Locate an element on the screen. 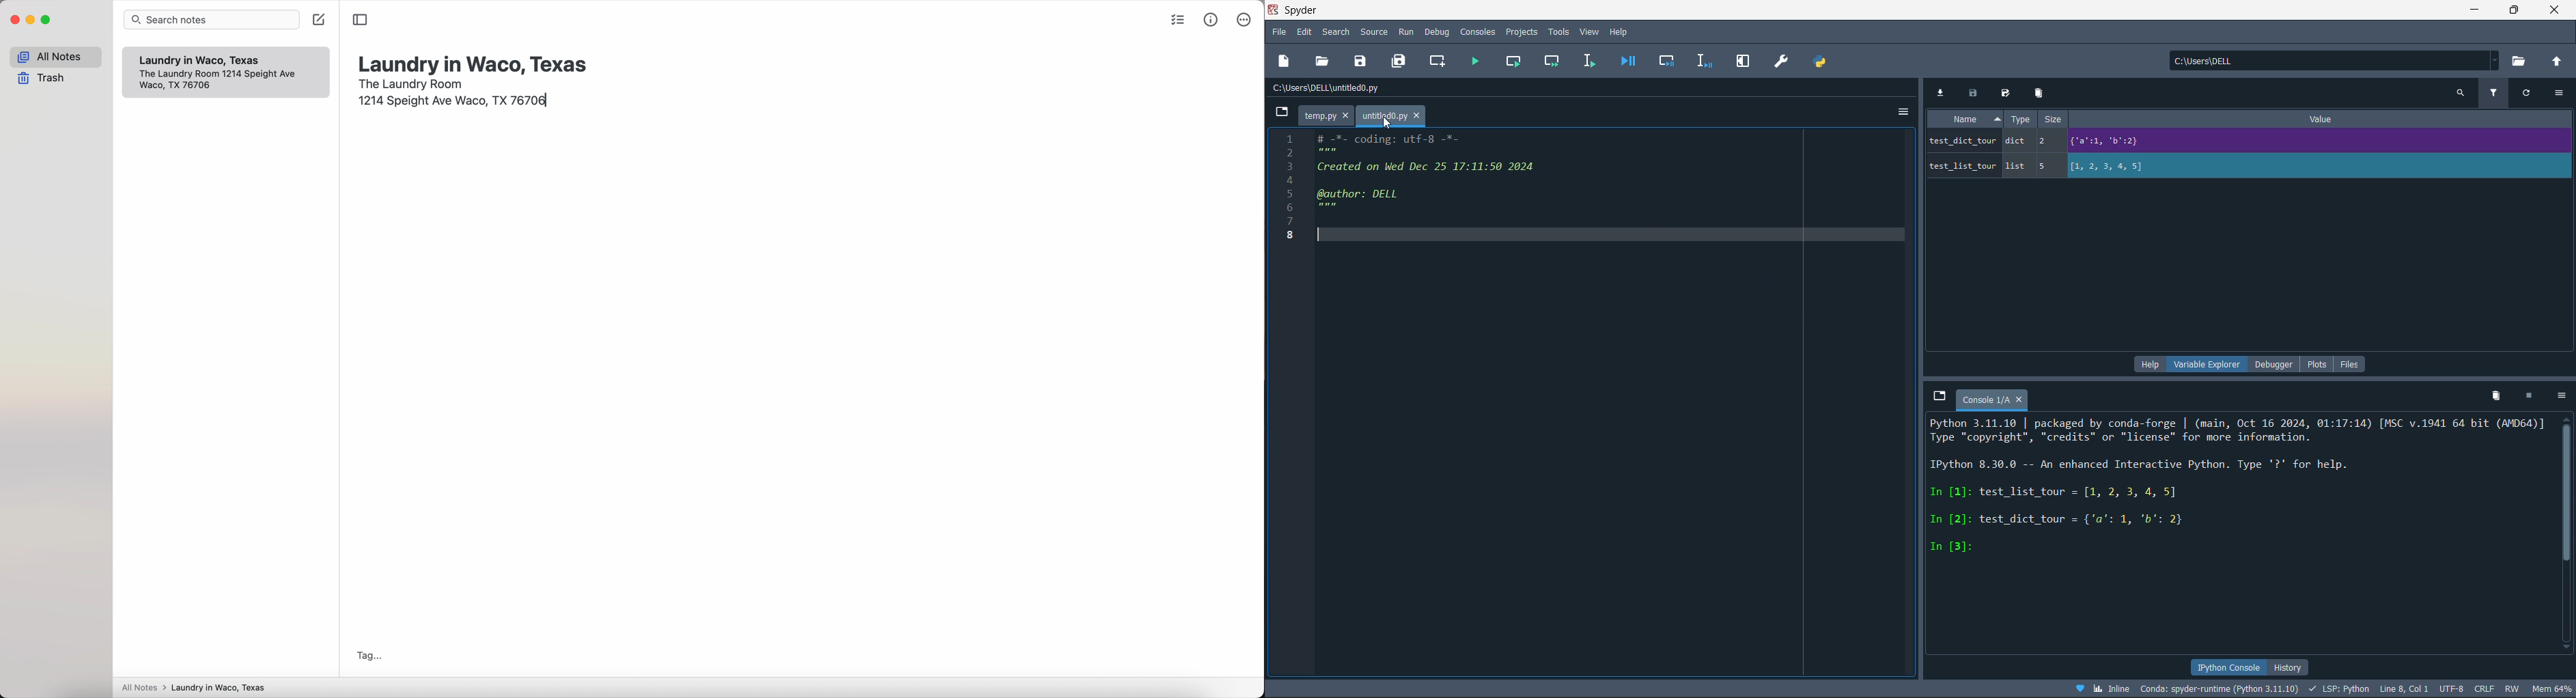 The image size is (2576, 700). history pane options is located at coordinates (2295, 667).